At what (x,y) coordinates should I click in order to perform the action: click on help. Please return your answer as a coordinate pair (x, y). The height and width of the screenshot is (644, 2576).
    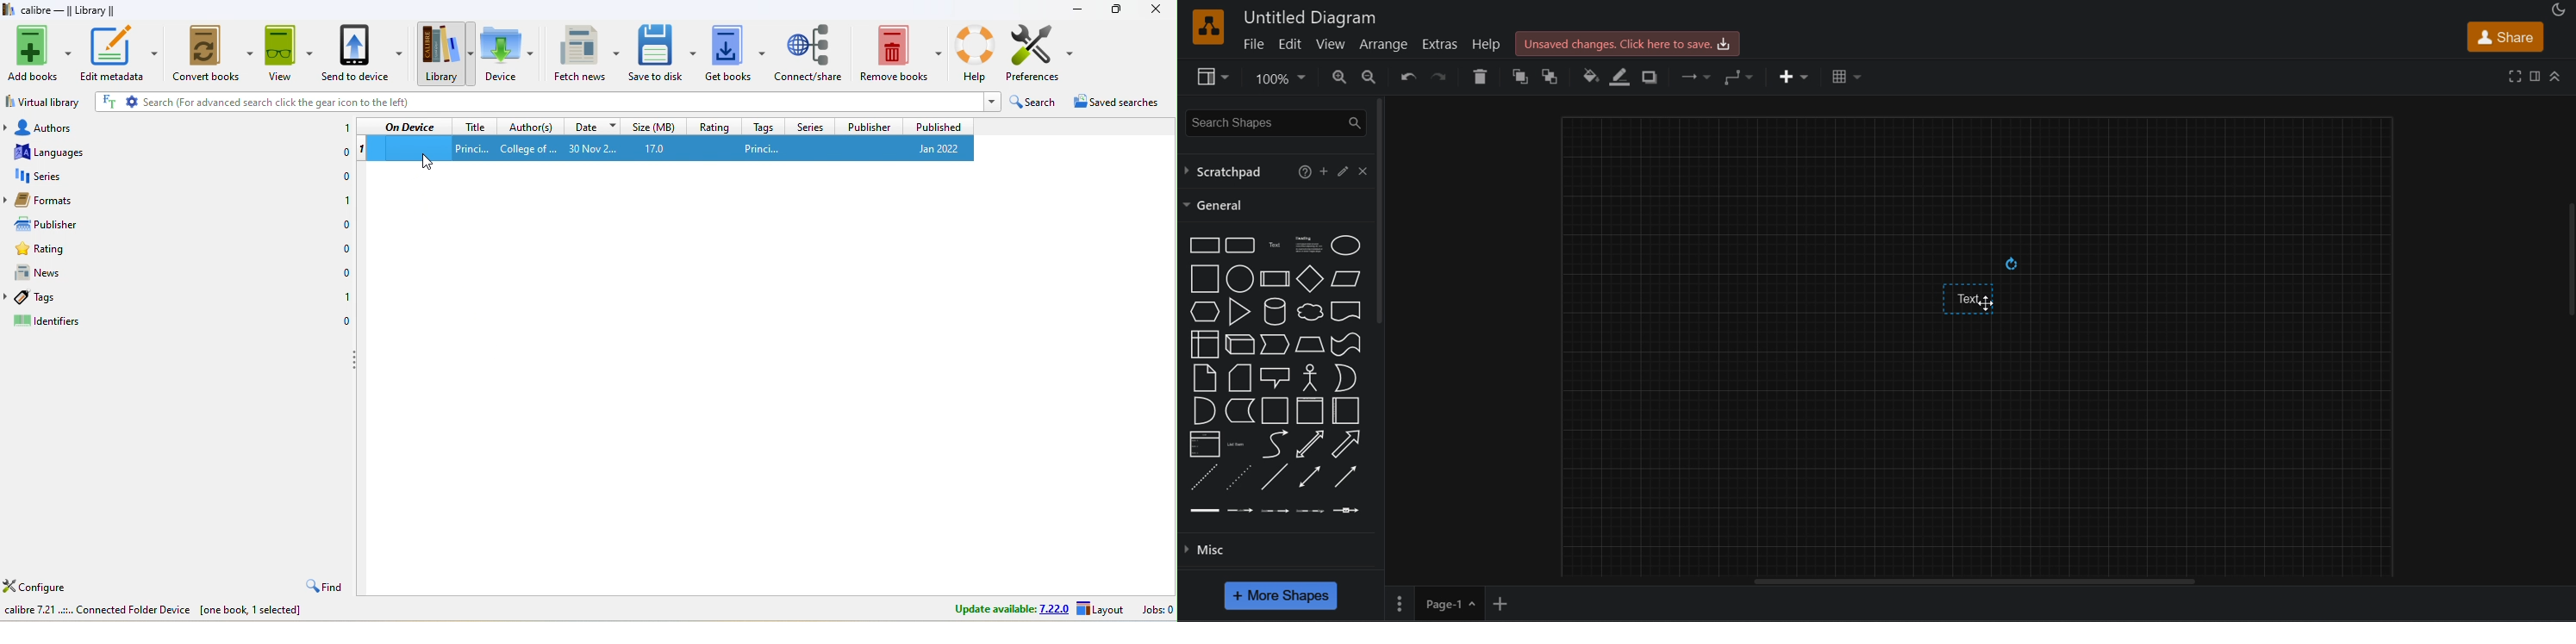
    Looking at the image, I should click on (1304, 172).